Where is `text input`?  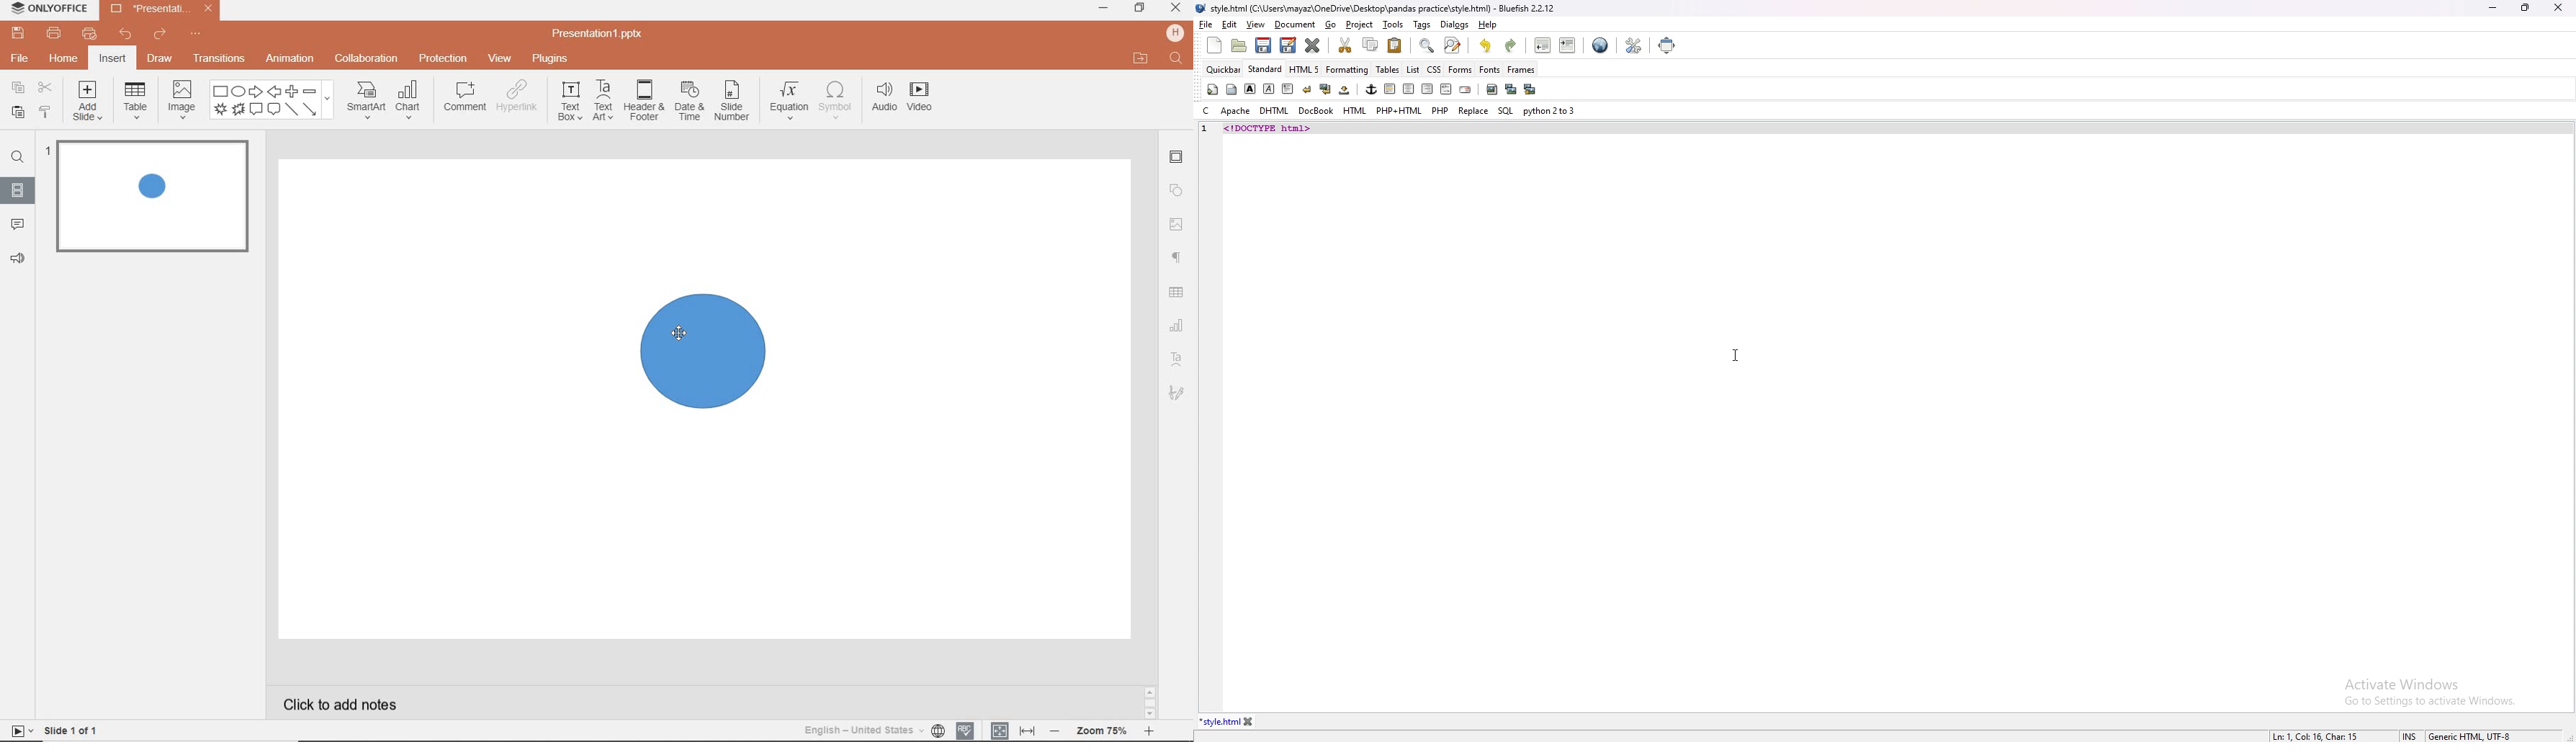
text input is located at coordinates (1177, 60).